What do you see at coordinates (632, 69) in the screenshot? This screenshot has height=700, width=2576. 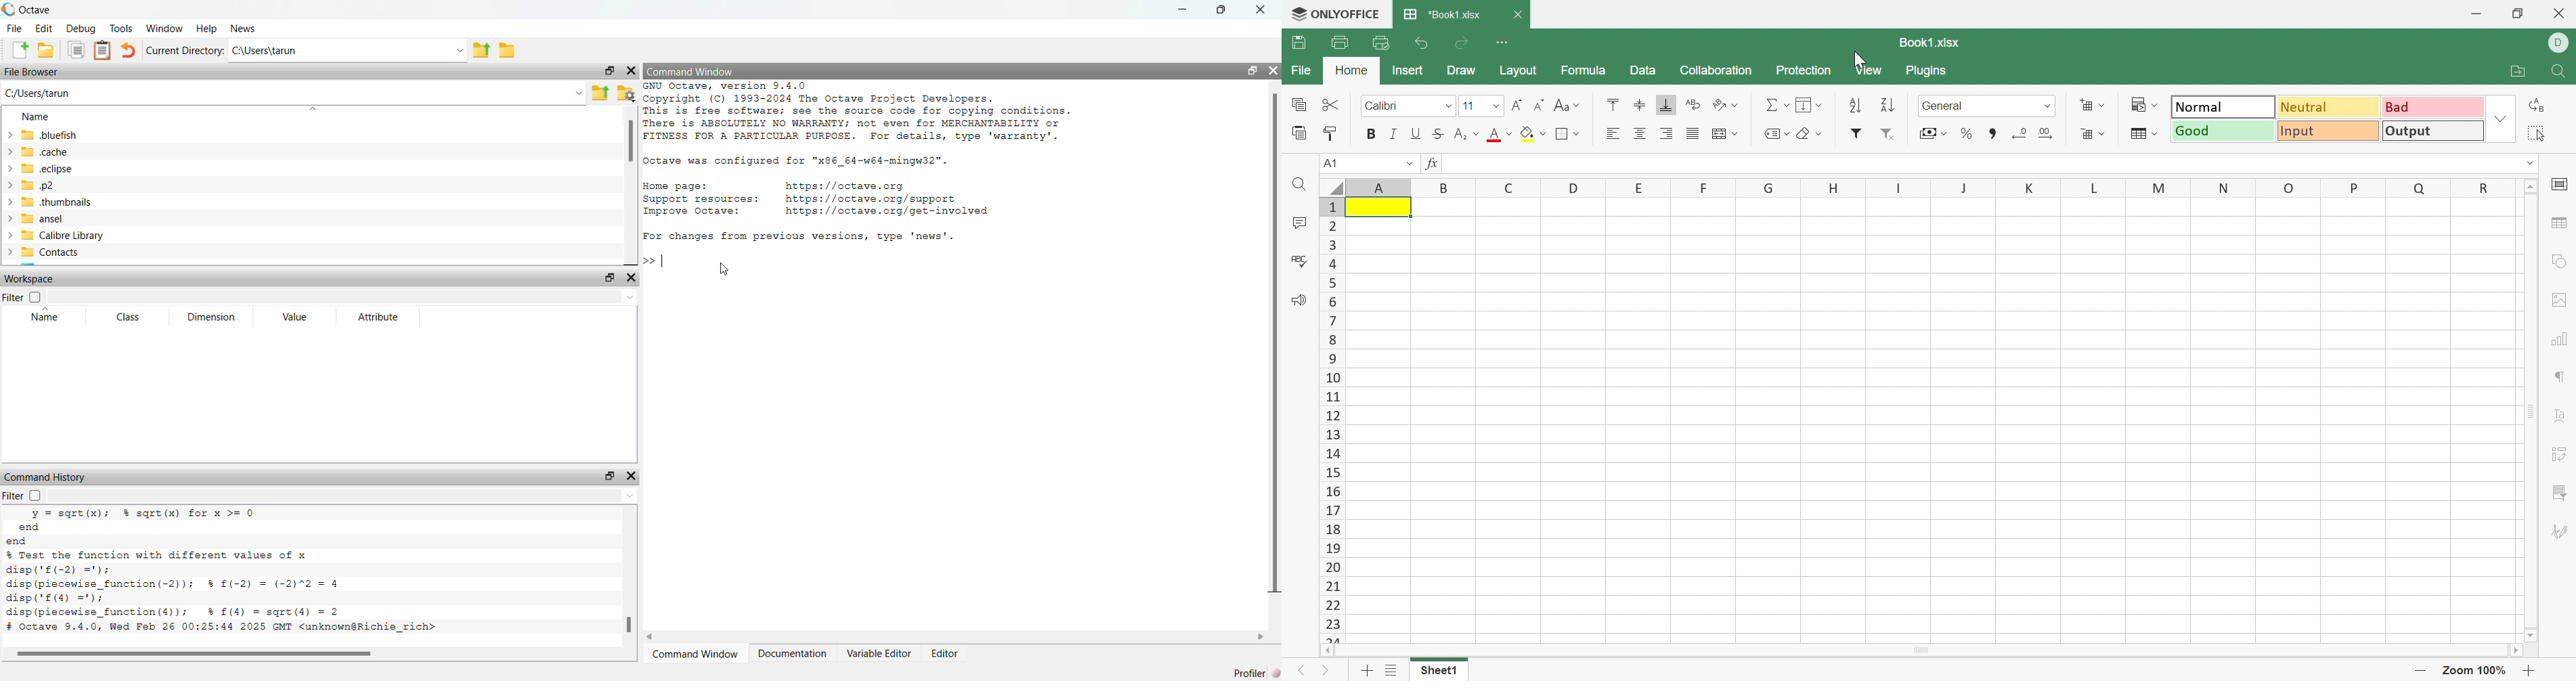 I see `Close` at bounding box center [632, 69].